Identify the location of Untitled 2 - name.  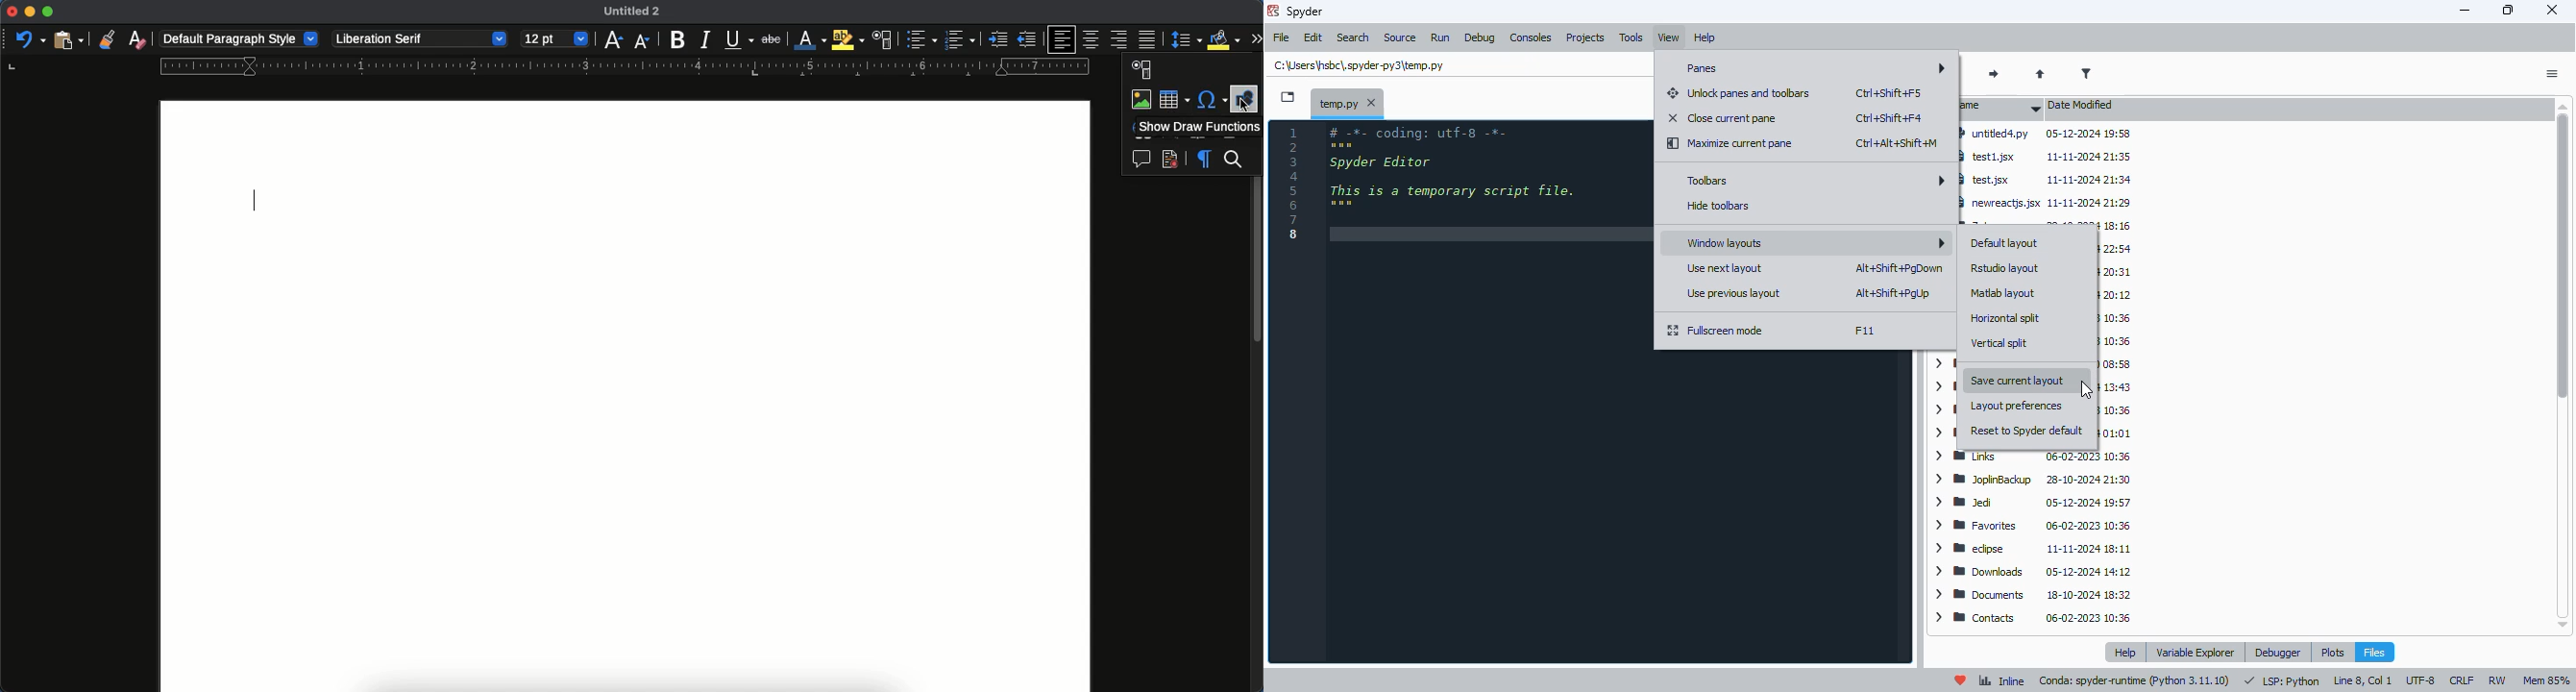
(636, 12).